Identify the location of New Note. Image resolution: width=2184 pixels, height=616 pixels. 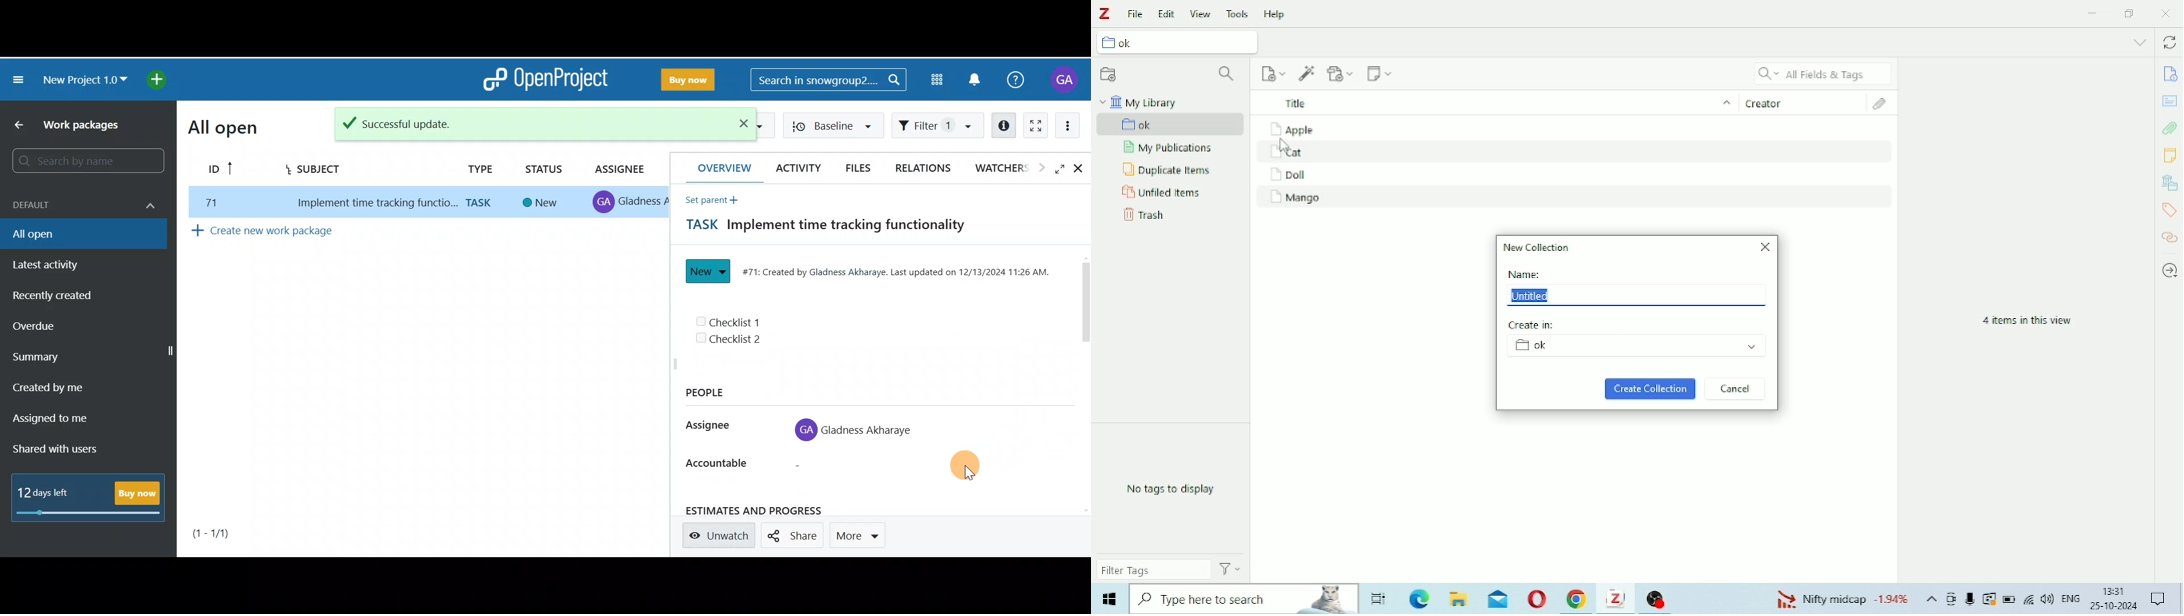
(1380, 73).